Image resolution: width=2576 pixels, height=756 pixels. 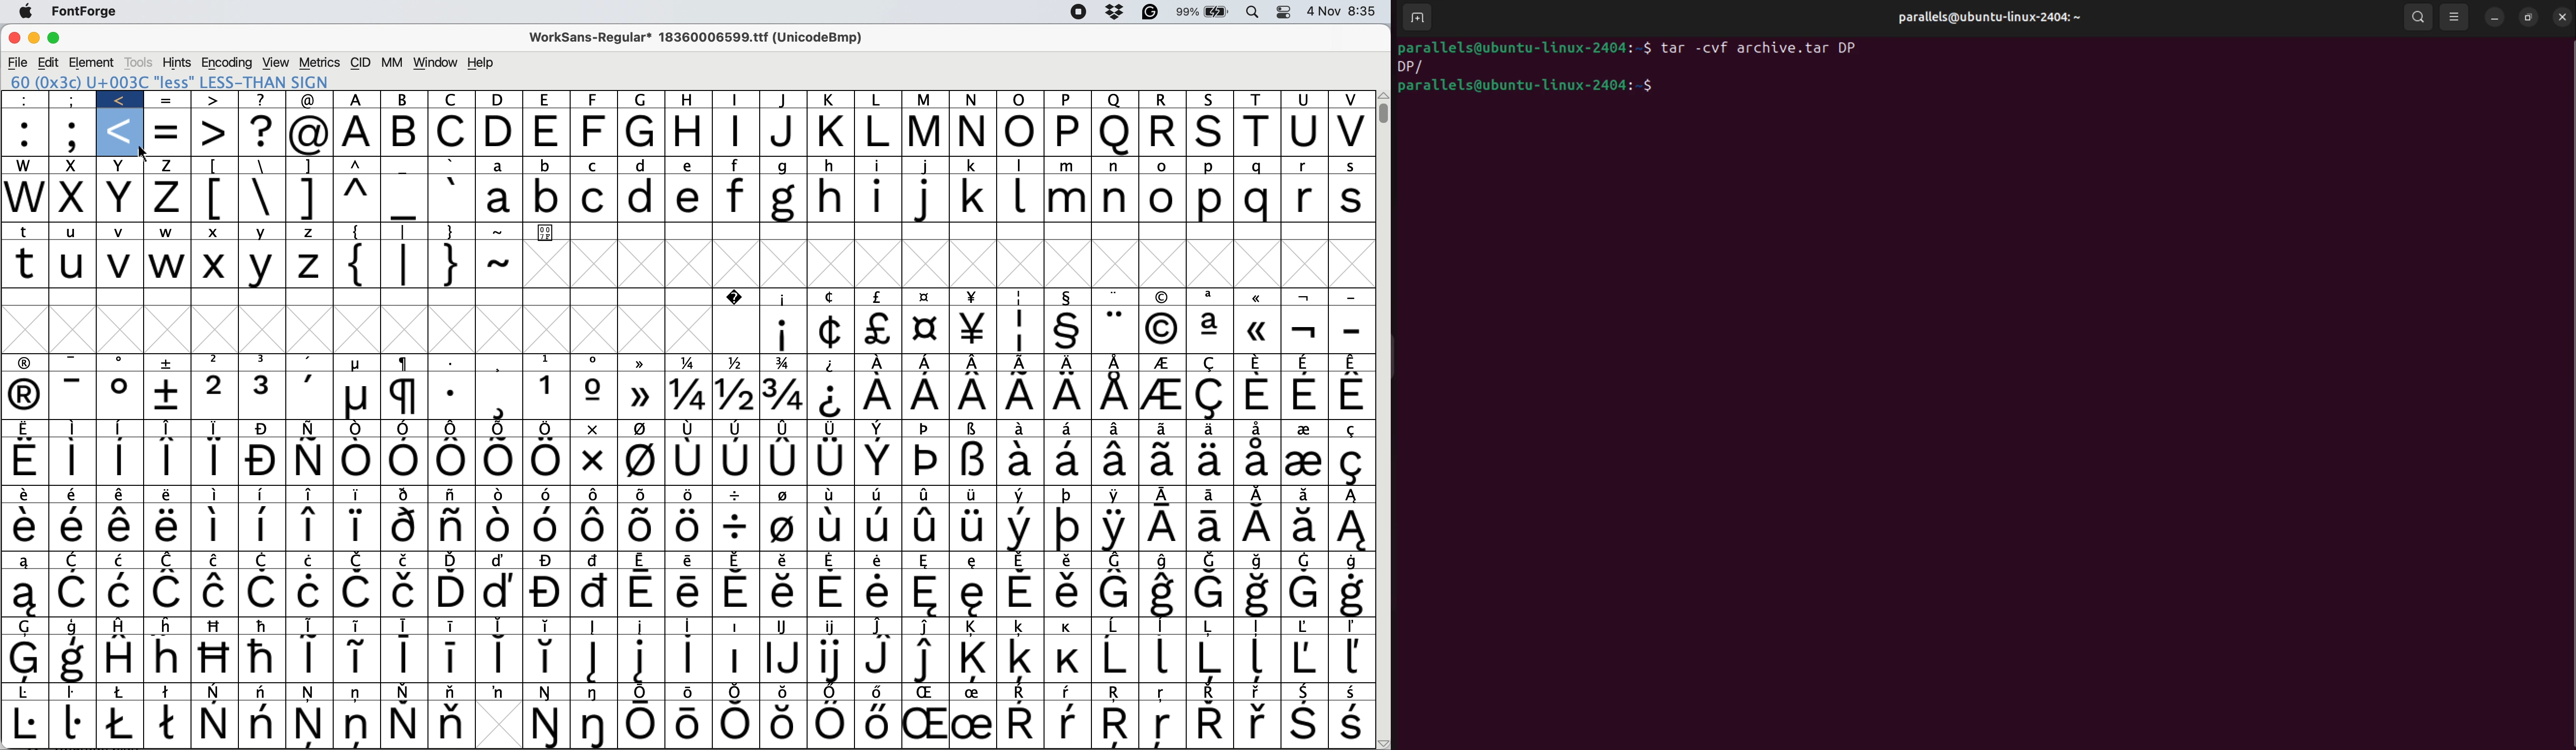 I want to click on Symbol, so click(x=598, y=725).